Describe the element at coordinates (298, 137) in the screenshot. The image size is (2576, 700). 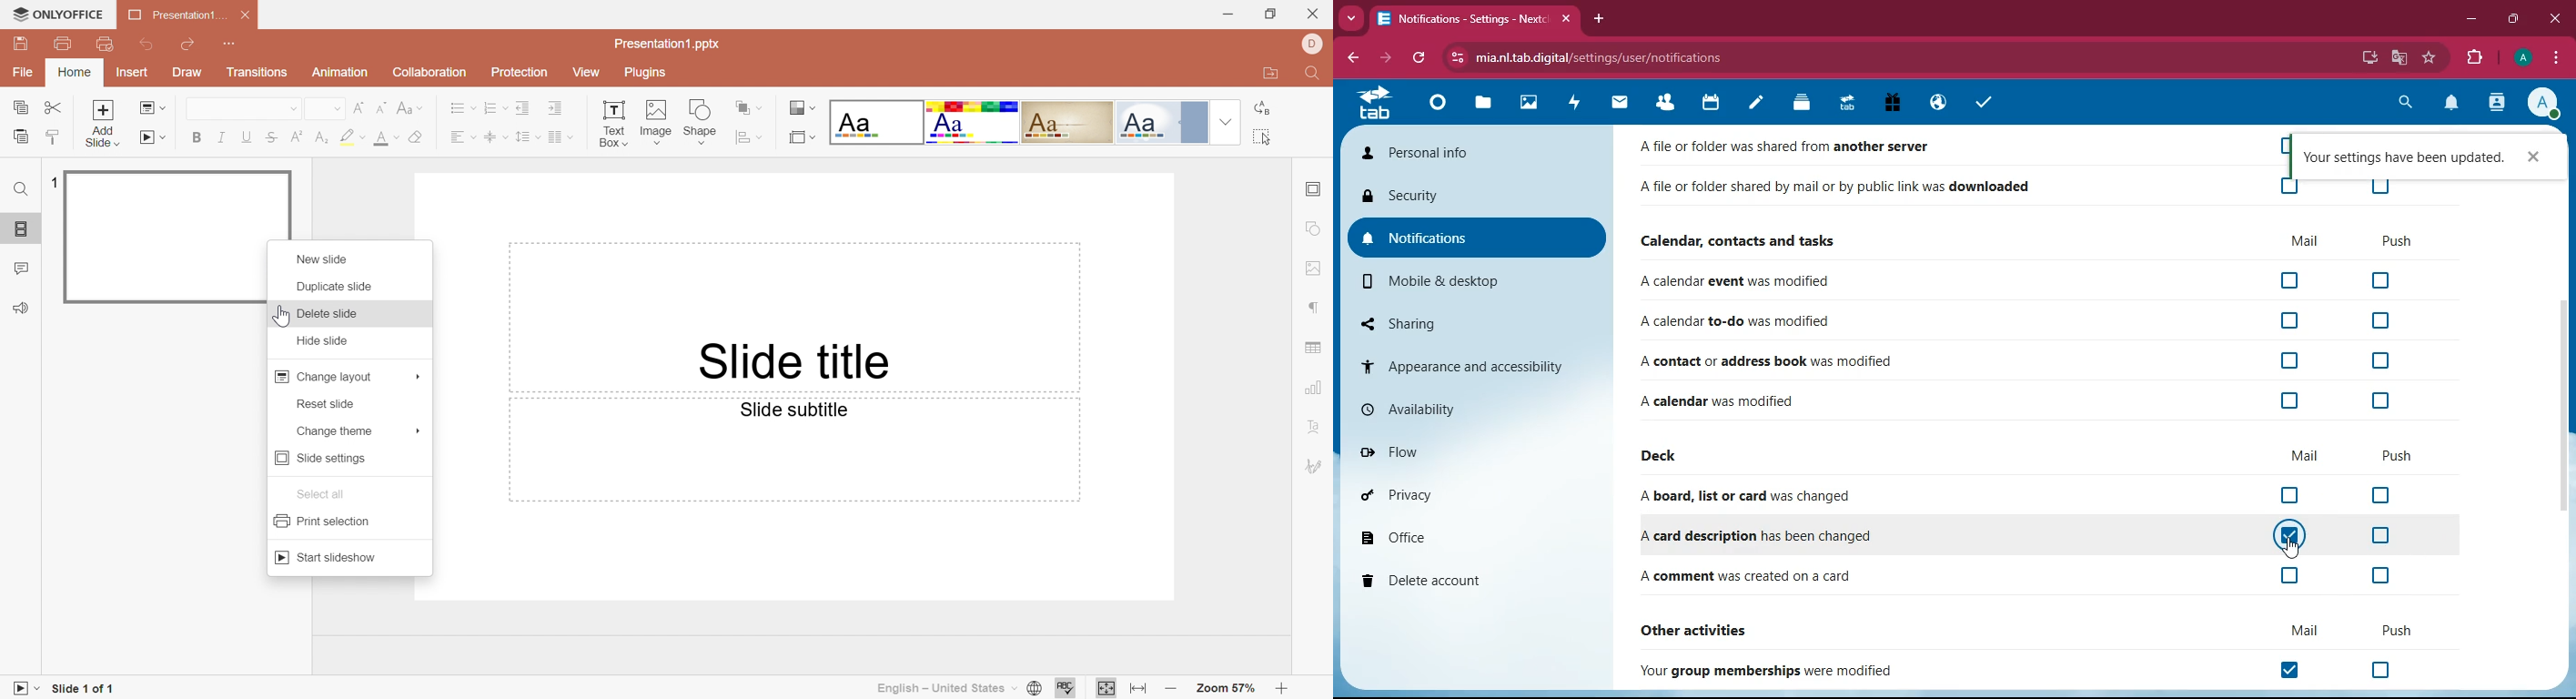
I see `Superscript` at that location.